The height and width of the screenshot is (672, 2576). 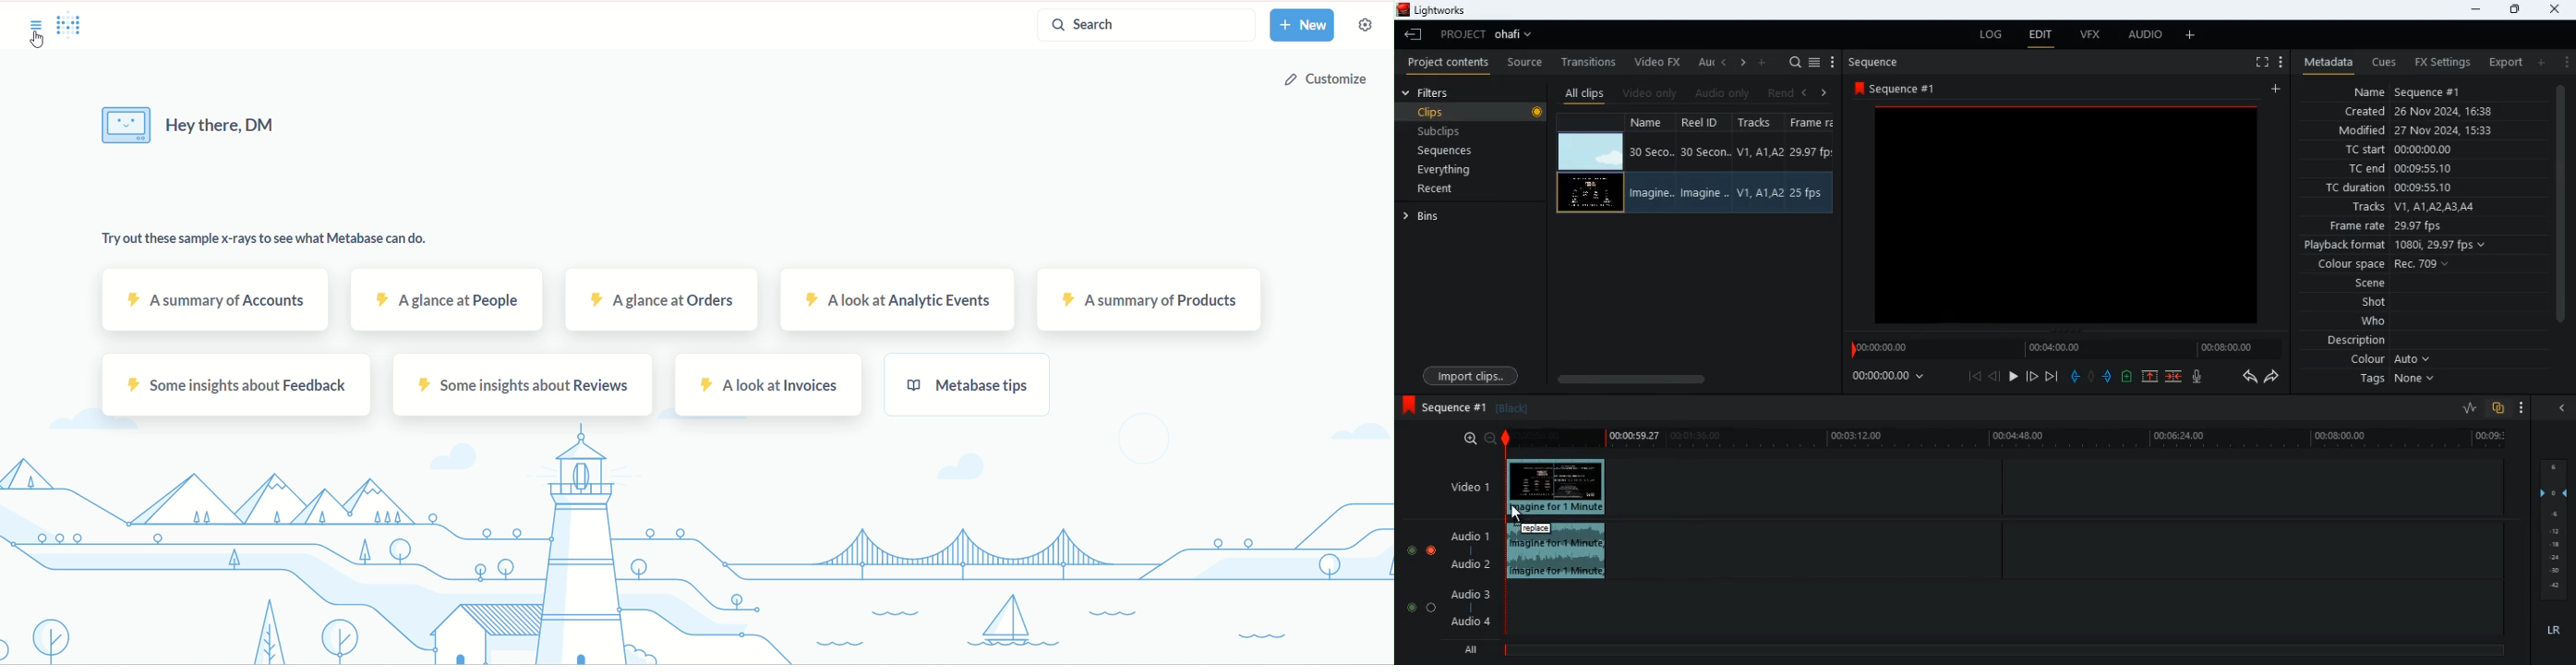 What do you see at coordinates (2325, 61) in the screenshot?
I see `metadata` at bounding box center [2325, 61].